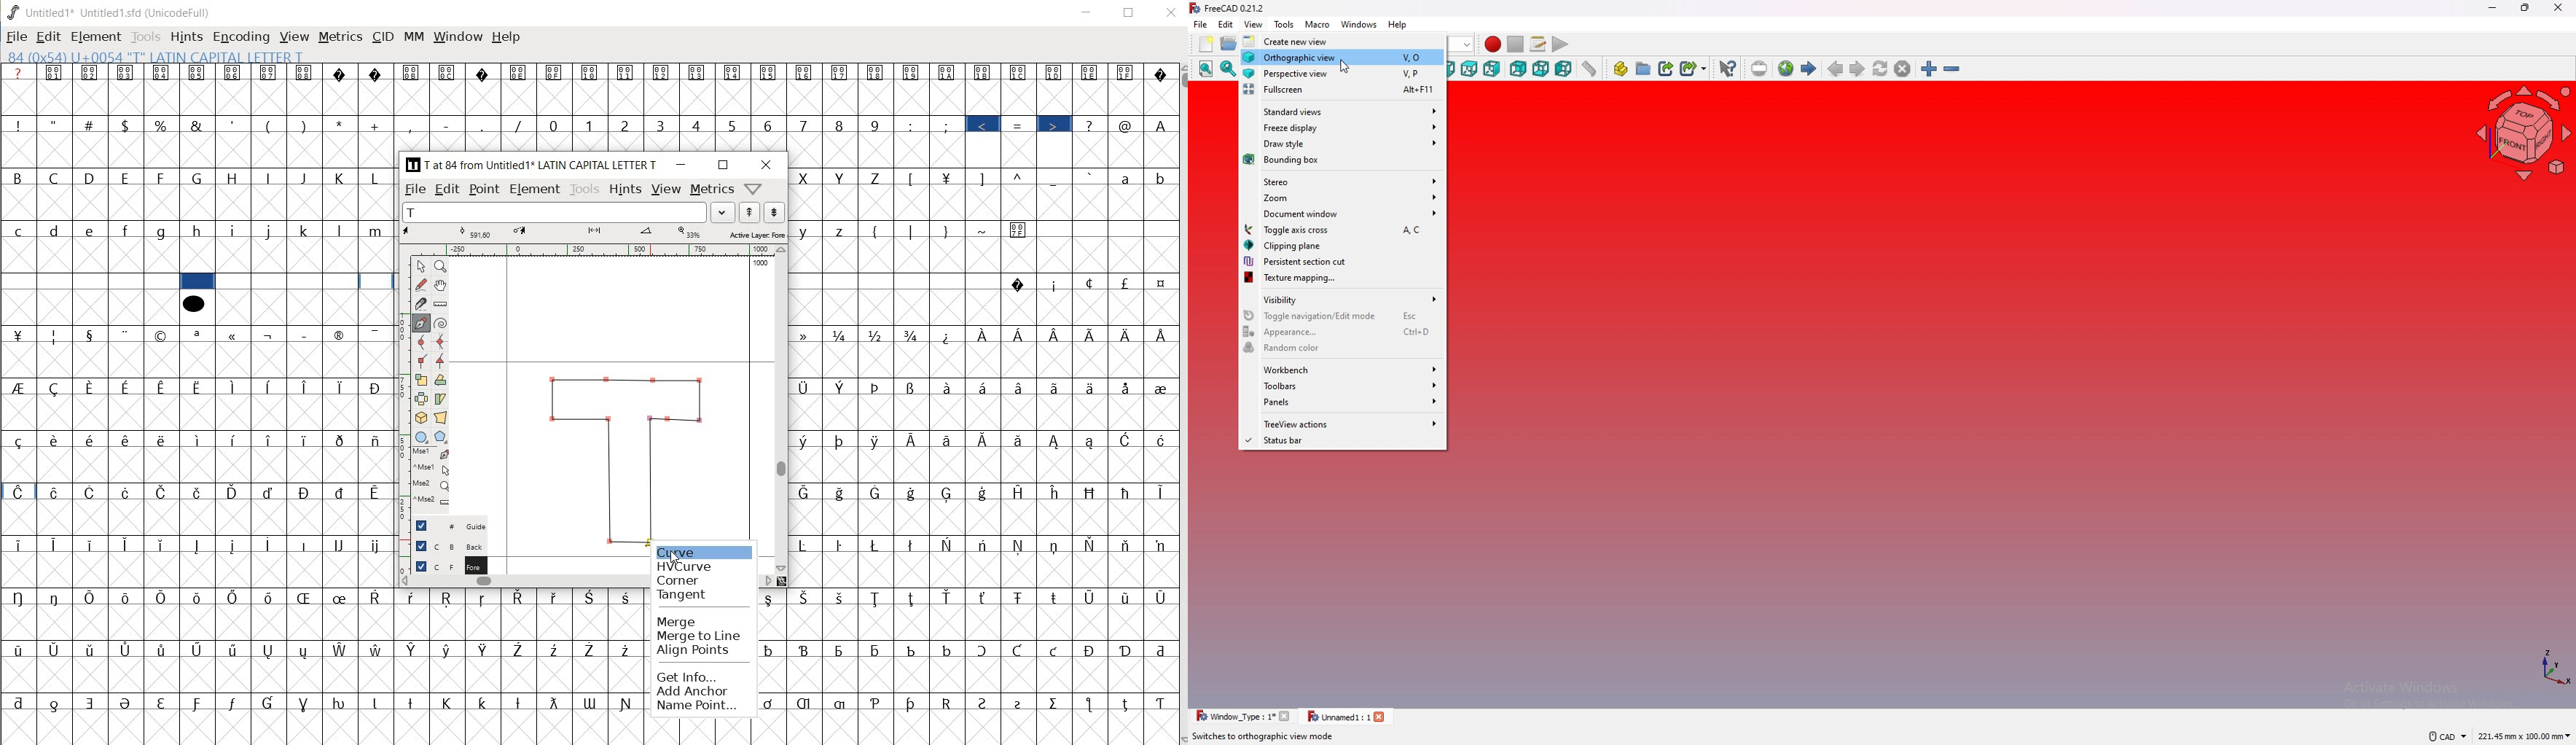 This screenshot has width=2576, height=756. I want to click on close, so click(2559, 8).